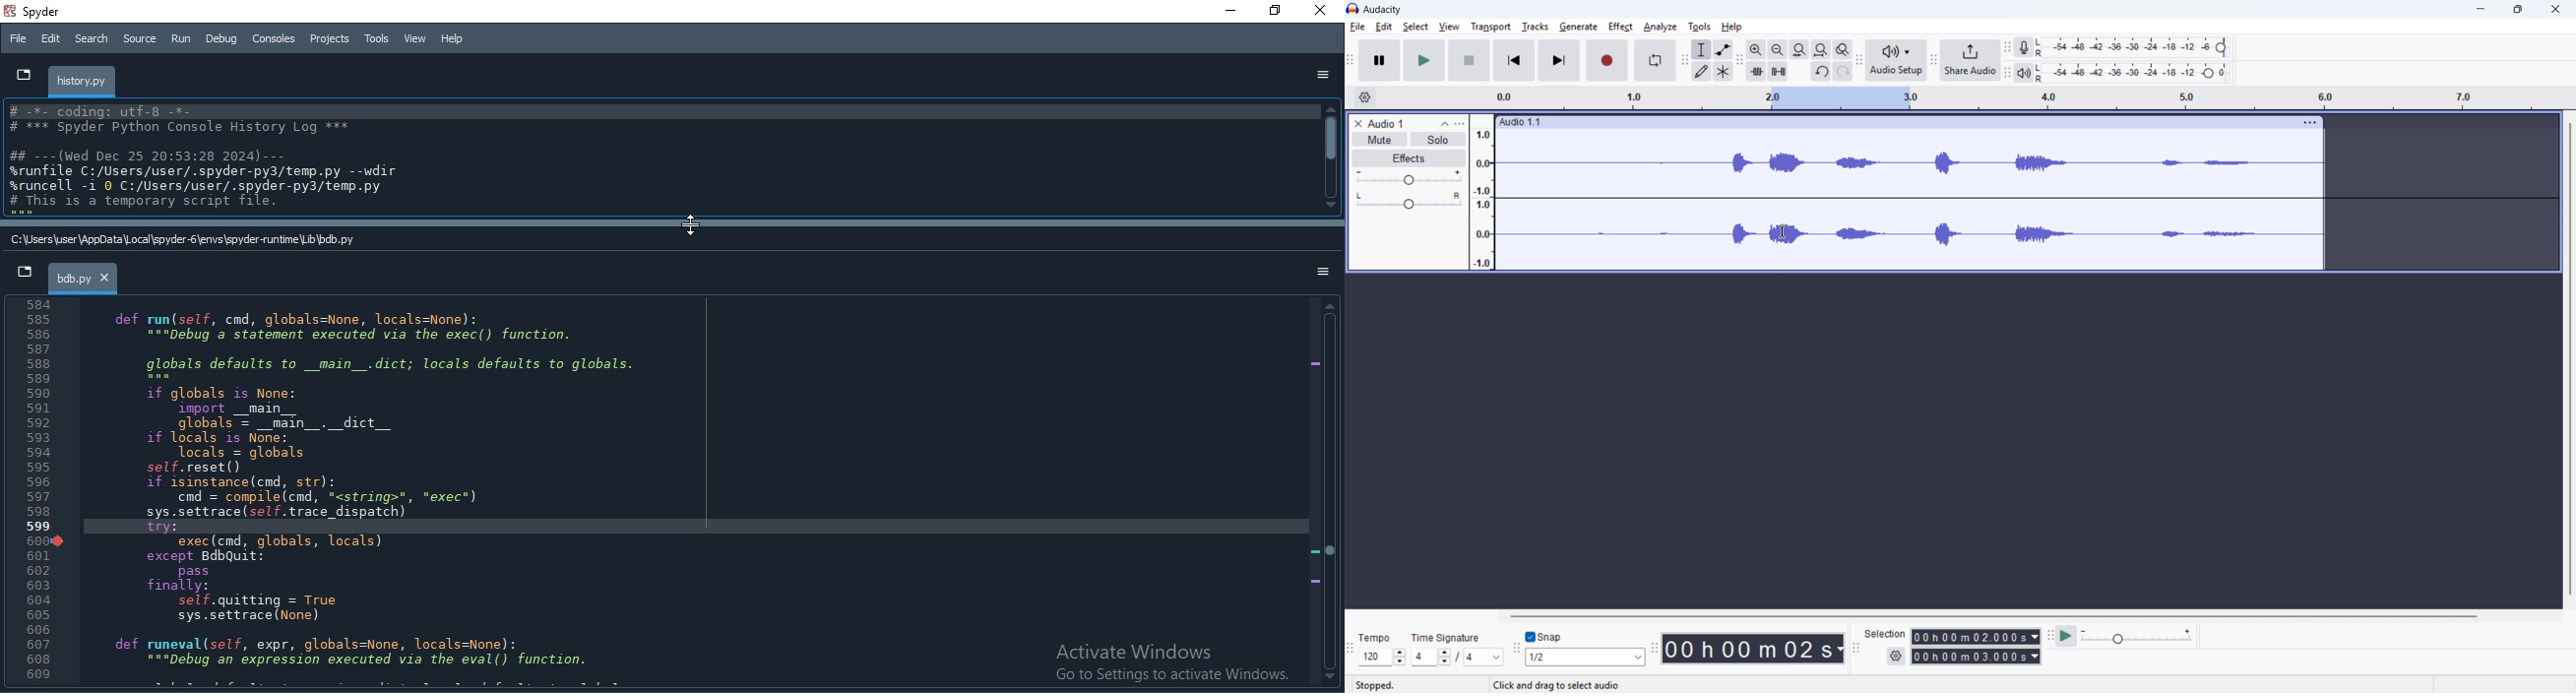  Describe the element at coordinates (1445, 123) in the screenshot. I see `Collapse` at that location.